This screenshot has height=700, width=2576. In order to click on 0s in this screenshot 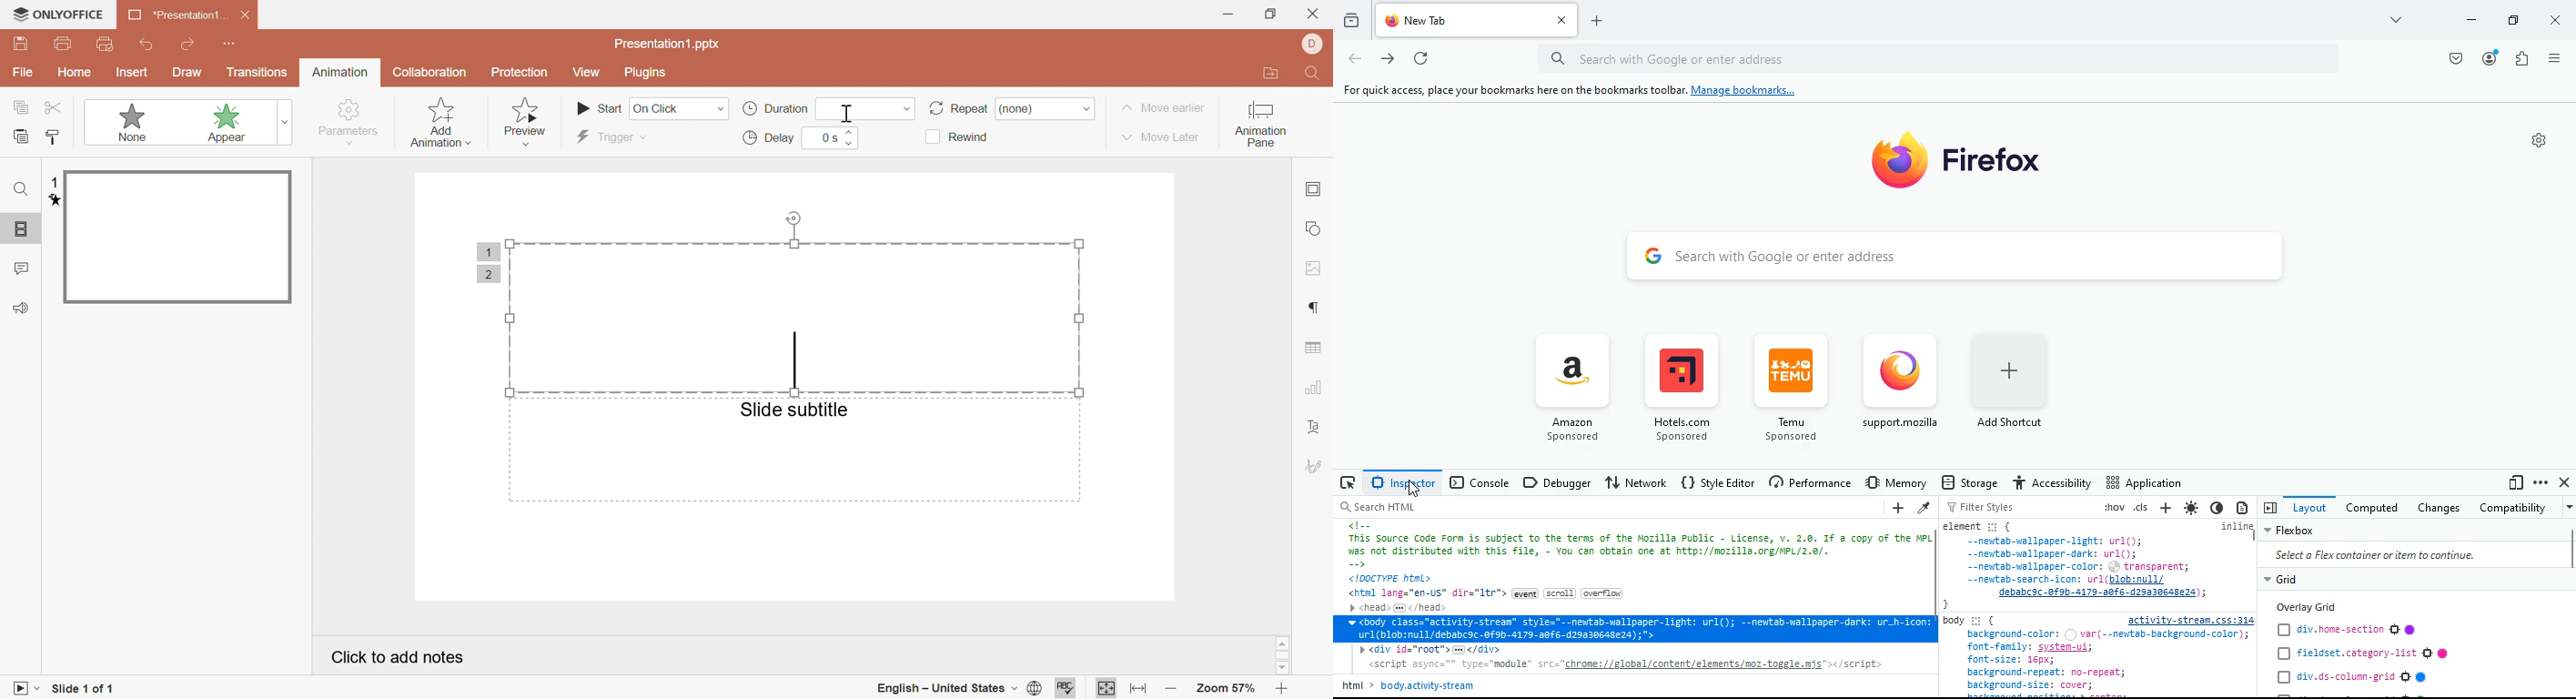, I will do `click(828, 137)`.